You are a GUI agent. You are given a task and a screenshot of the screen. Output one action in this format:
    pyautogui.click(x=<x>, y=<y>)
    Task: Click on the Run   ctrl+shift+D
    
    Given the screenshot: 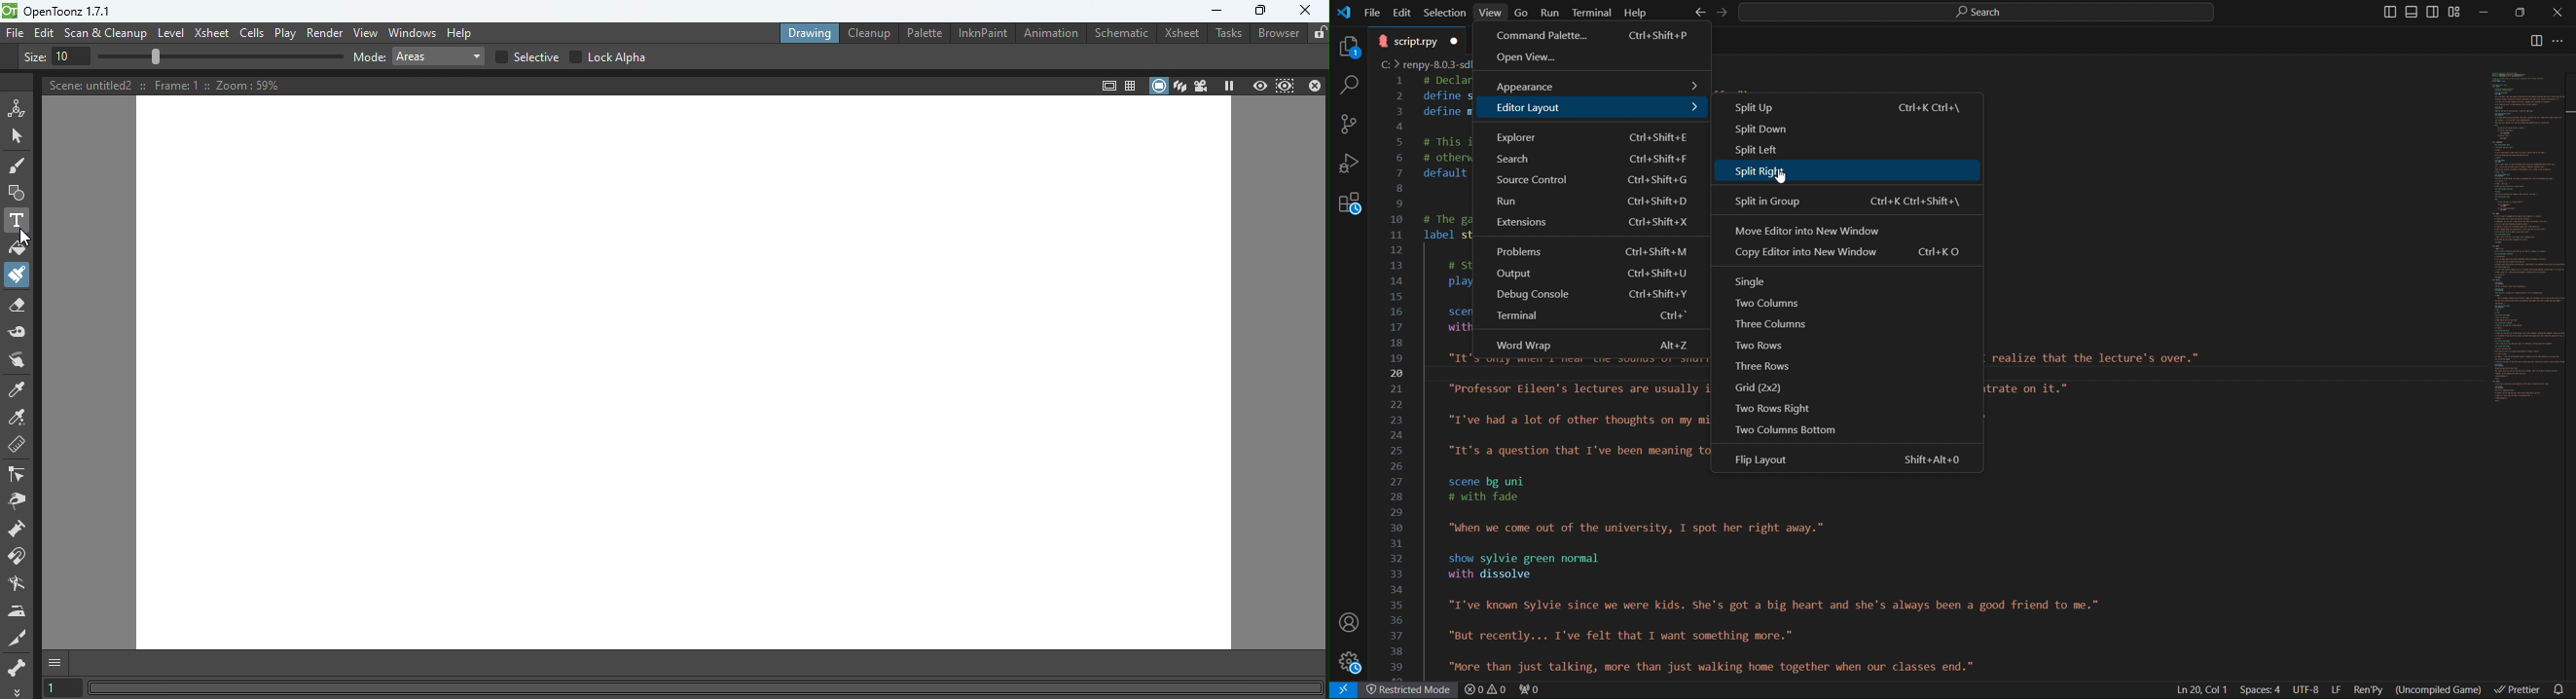 What is the action you would take?
    pyautogui.click(x=1589, y=203)
    